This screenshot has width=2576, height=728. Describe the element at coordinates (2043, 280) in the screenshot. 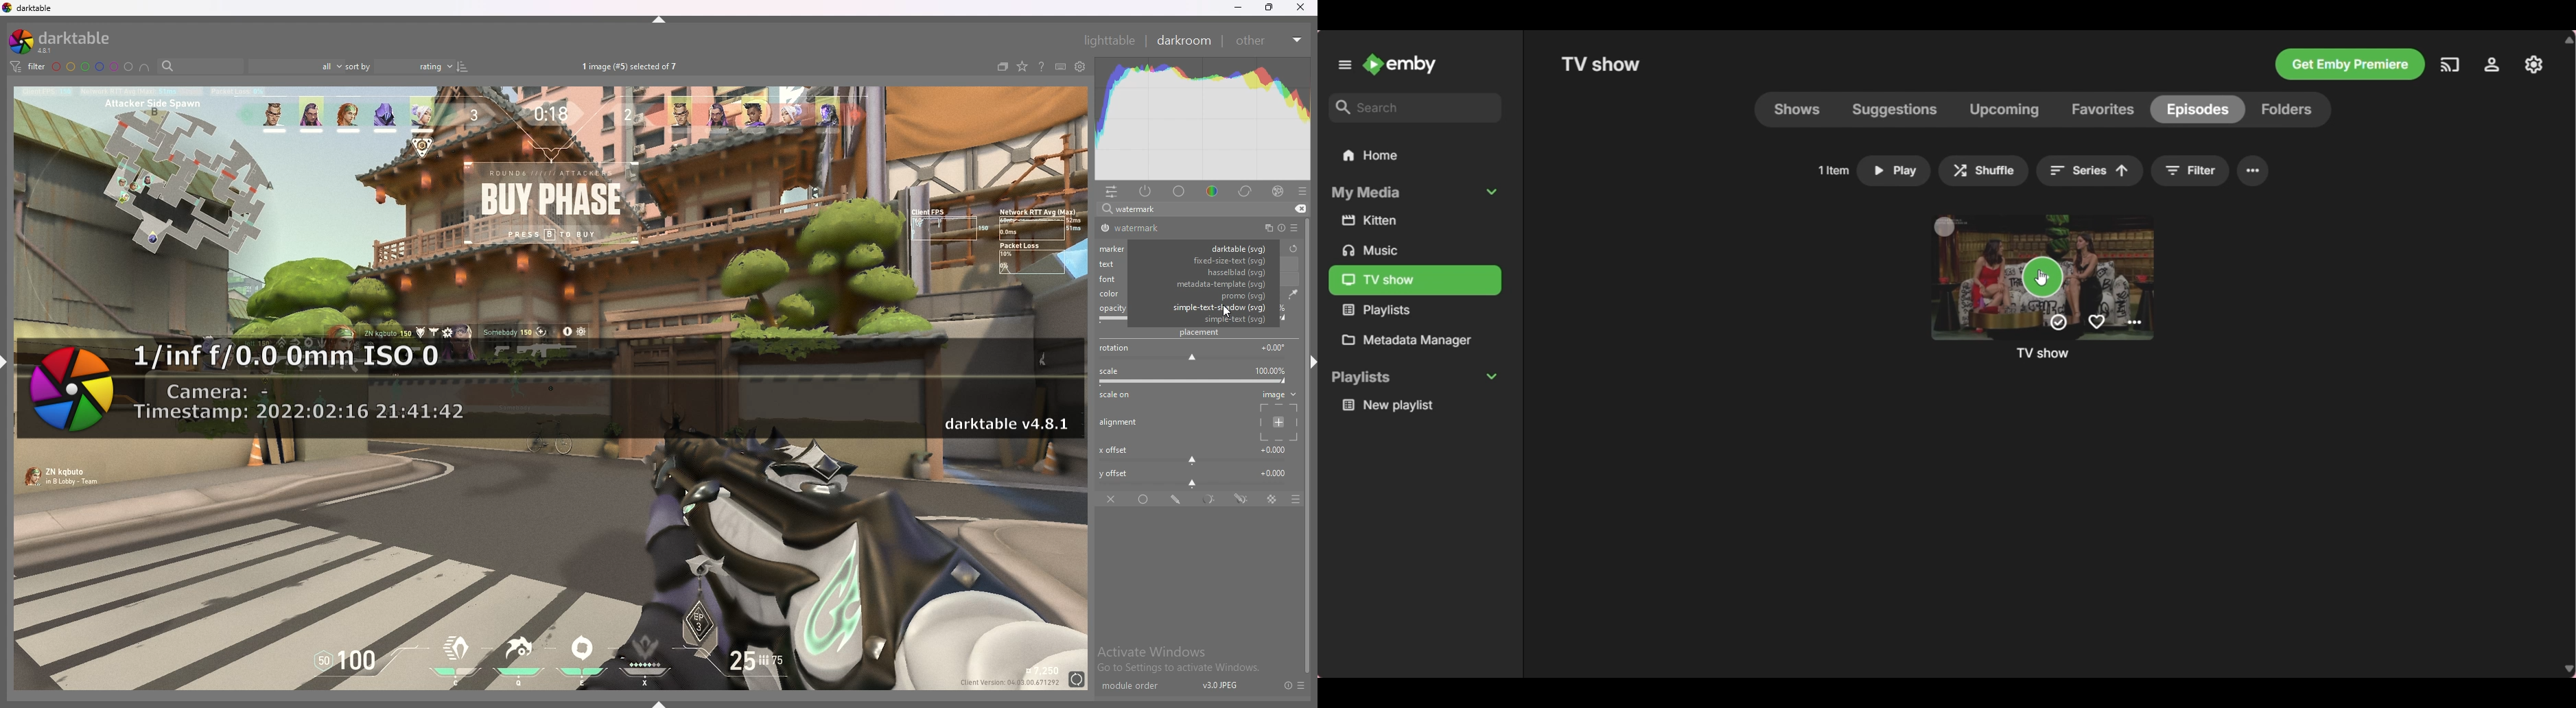

I see `cursor` at that location.